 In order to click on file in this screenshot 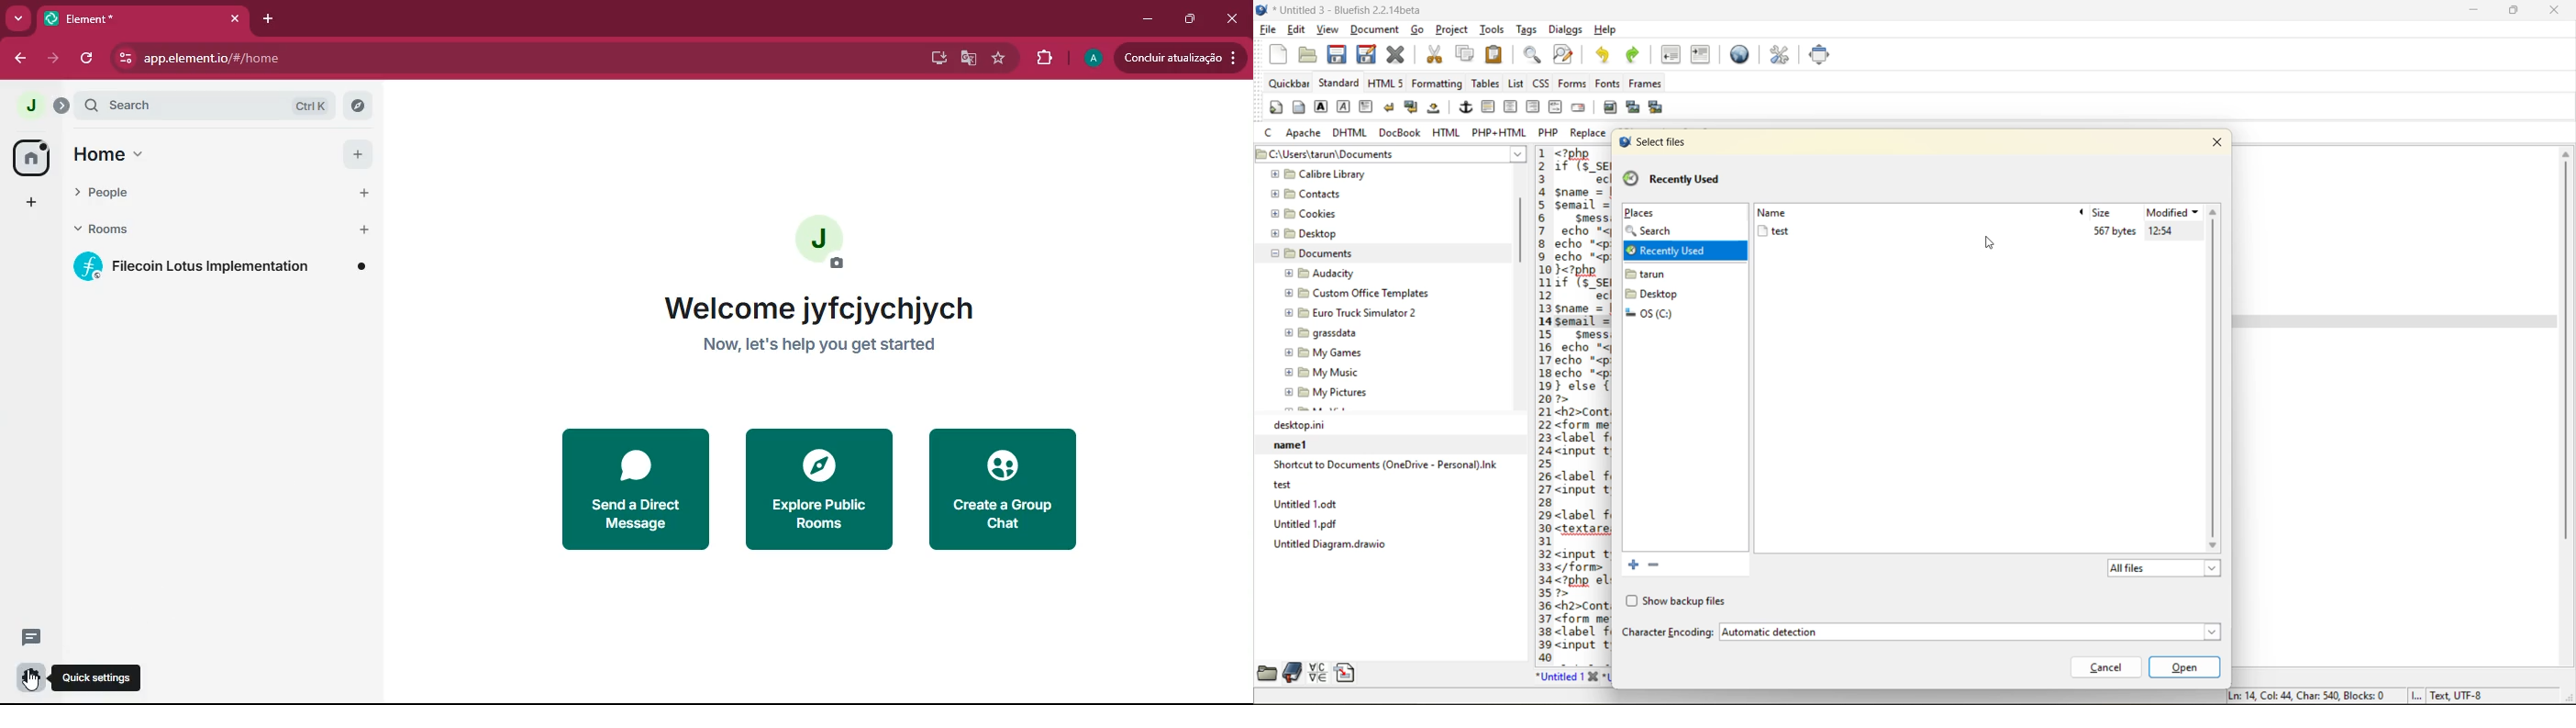, I will do `click(1269, 30)`.